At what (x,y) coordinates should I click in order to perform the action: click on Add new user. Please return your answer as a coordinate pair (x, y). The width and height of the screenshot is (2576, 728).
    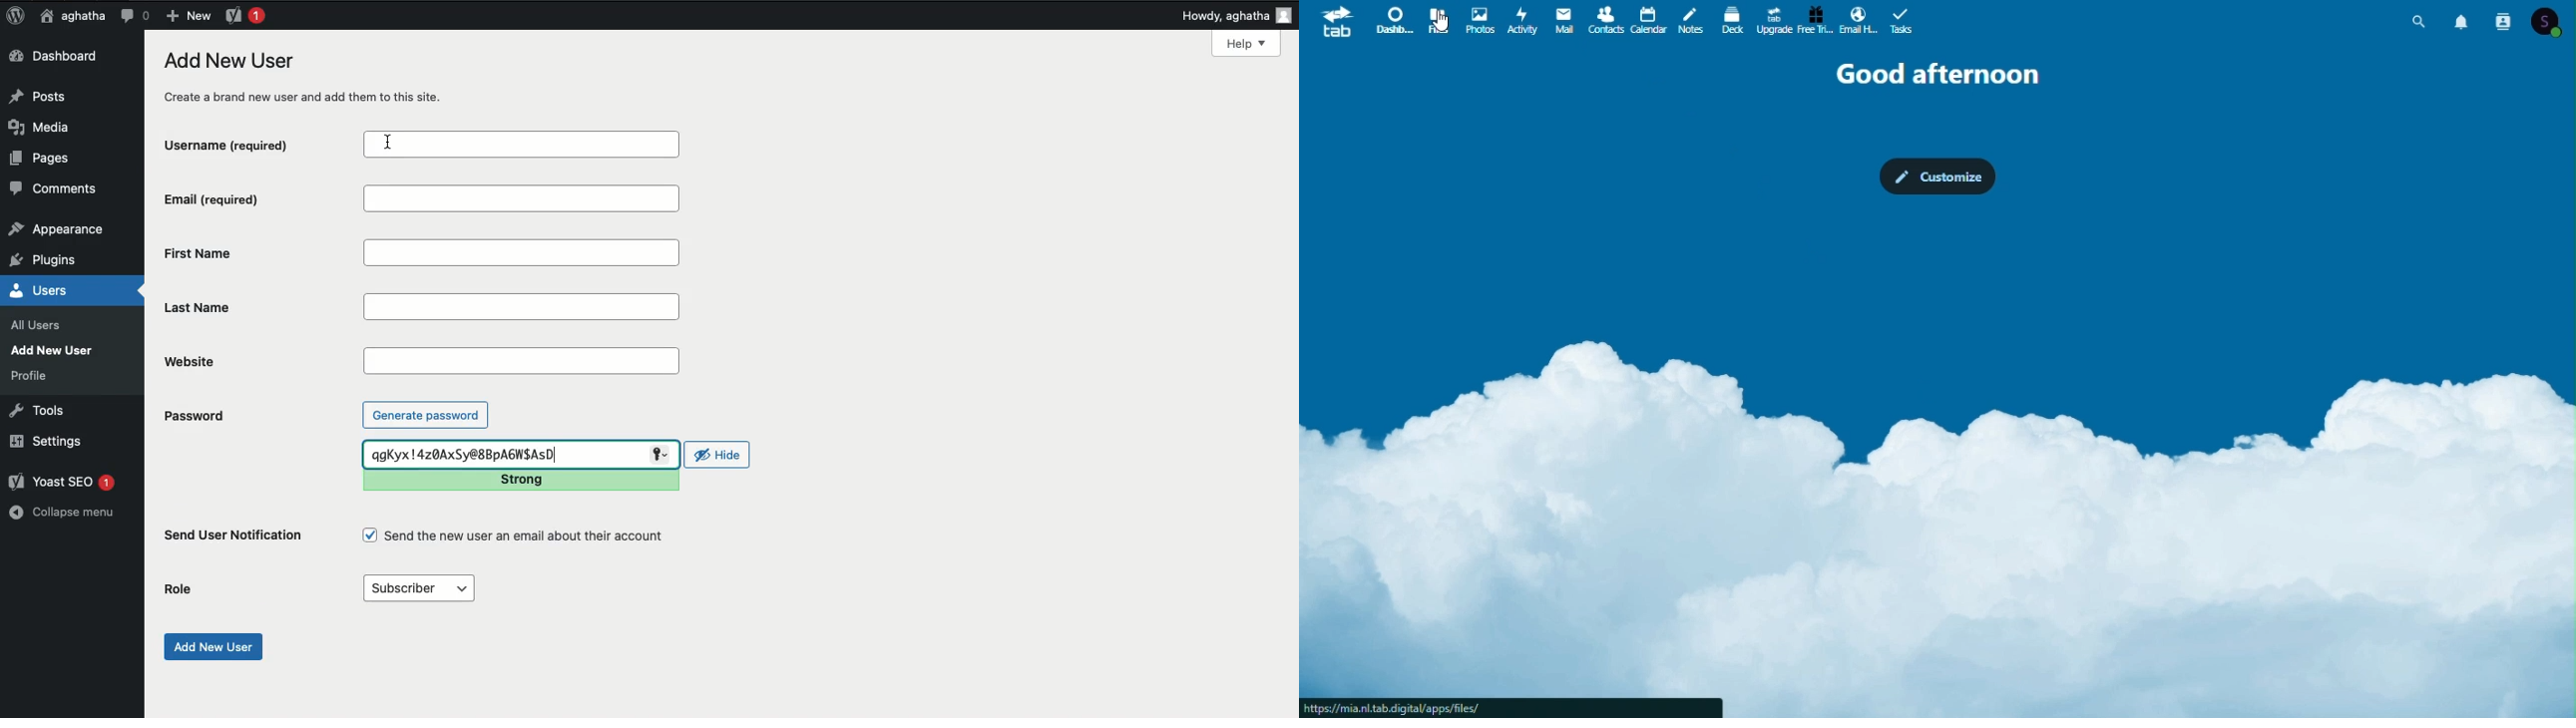
    Looking at the image, I should click on (211, 647).